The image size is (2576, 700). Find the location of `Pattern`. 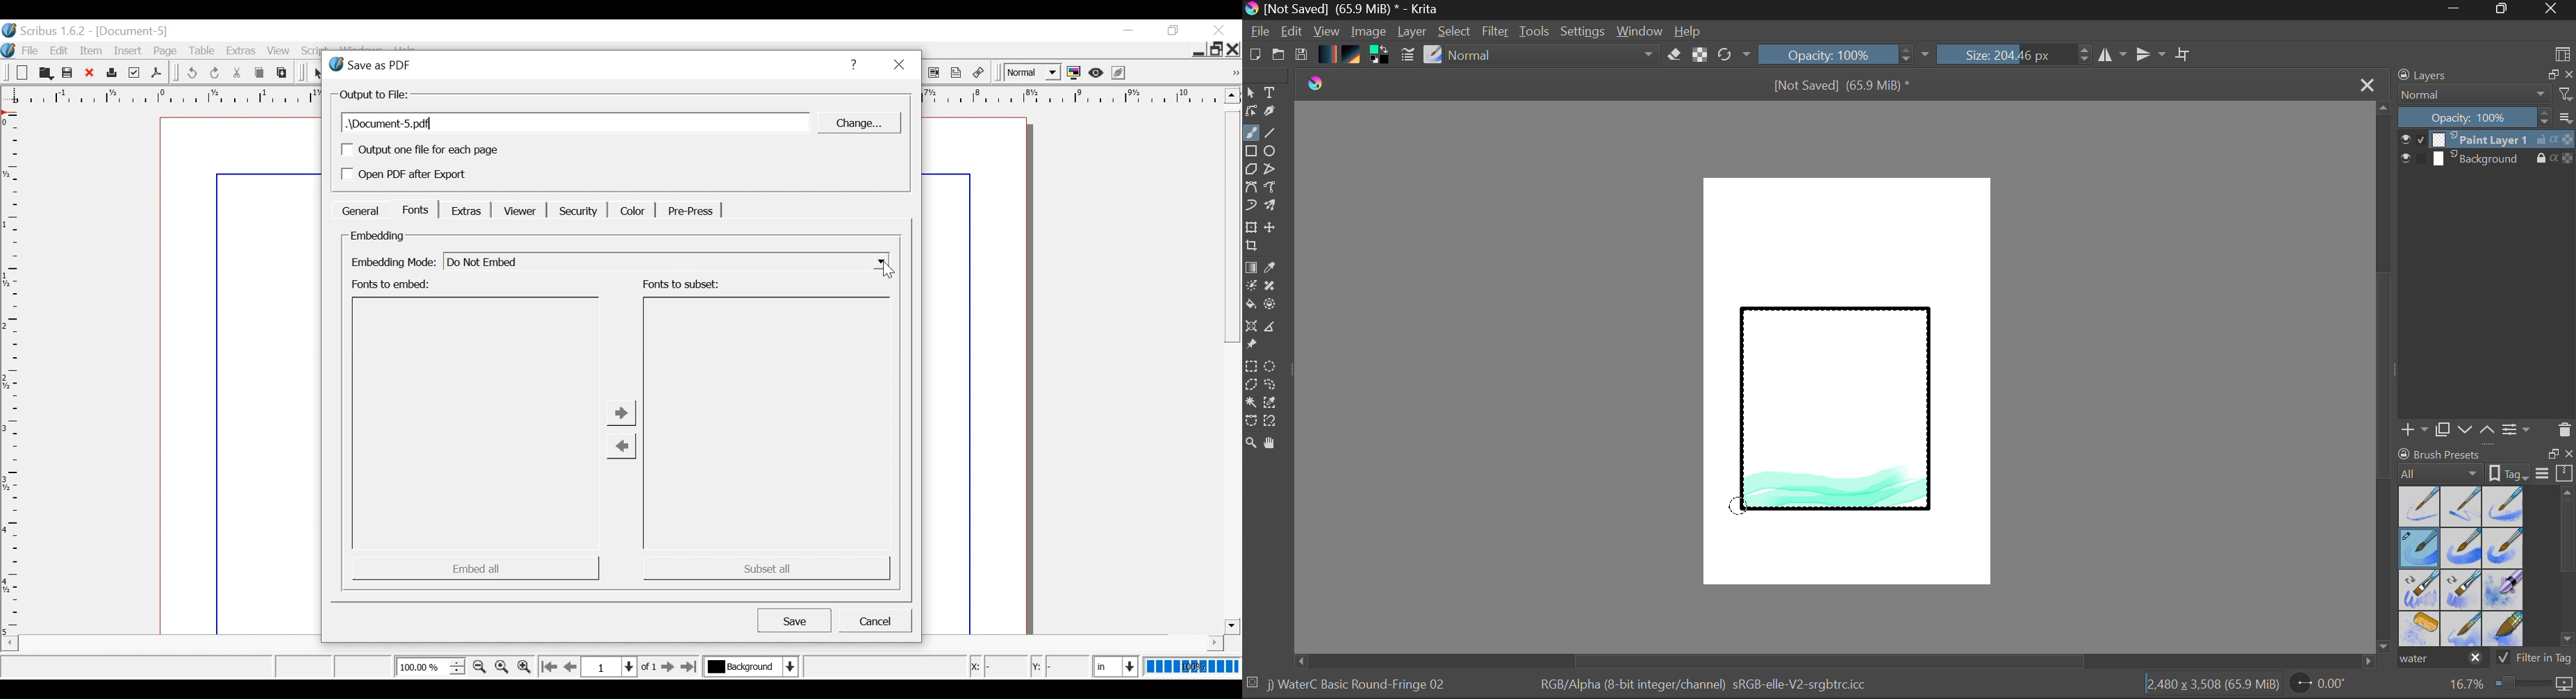

Pattern is located at coordinates (1353, 56).